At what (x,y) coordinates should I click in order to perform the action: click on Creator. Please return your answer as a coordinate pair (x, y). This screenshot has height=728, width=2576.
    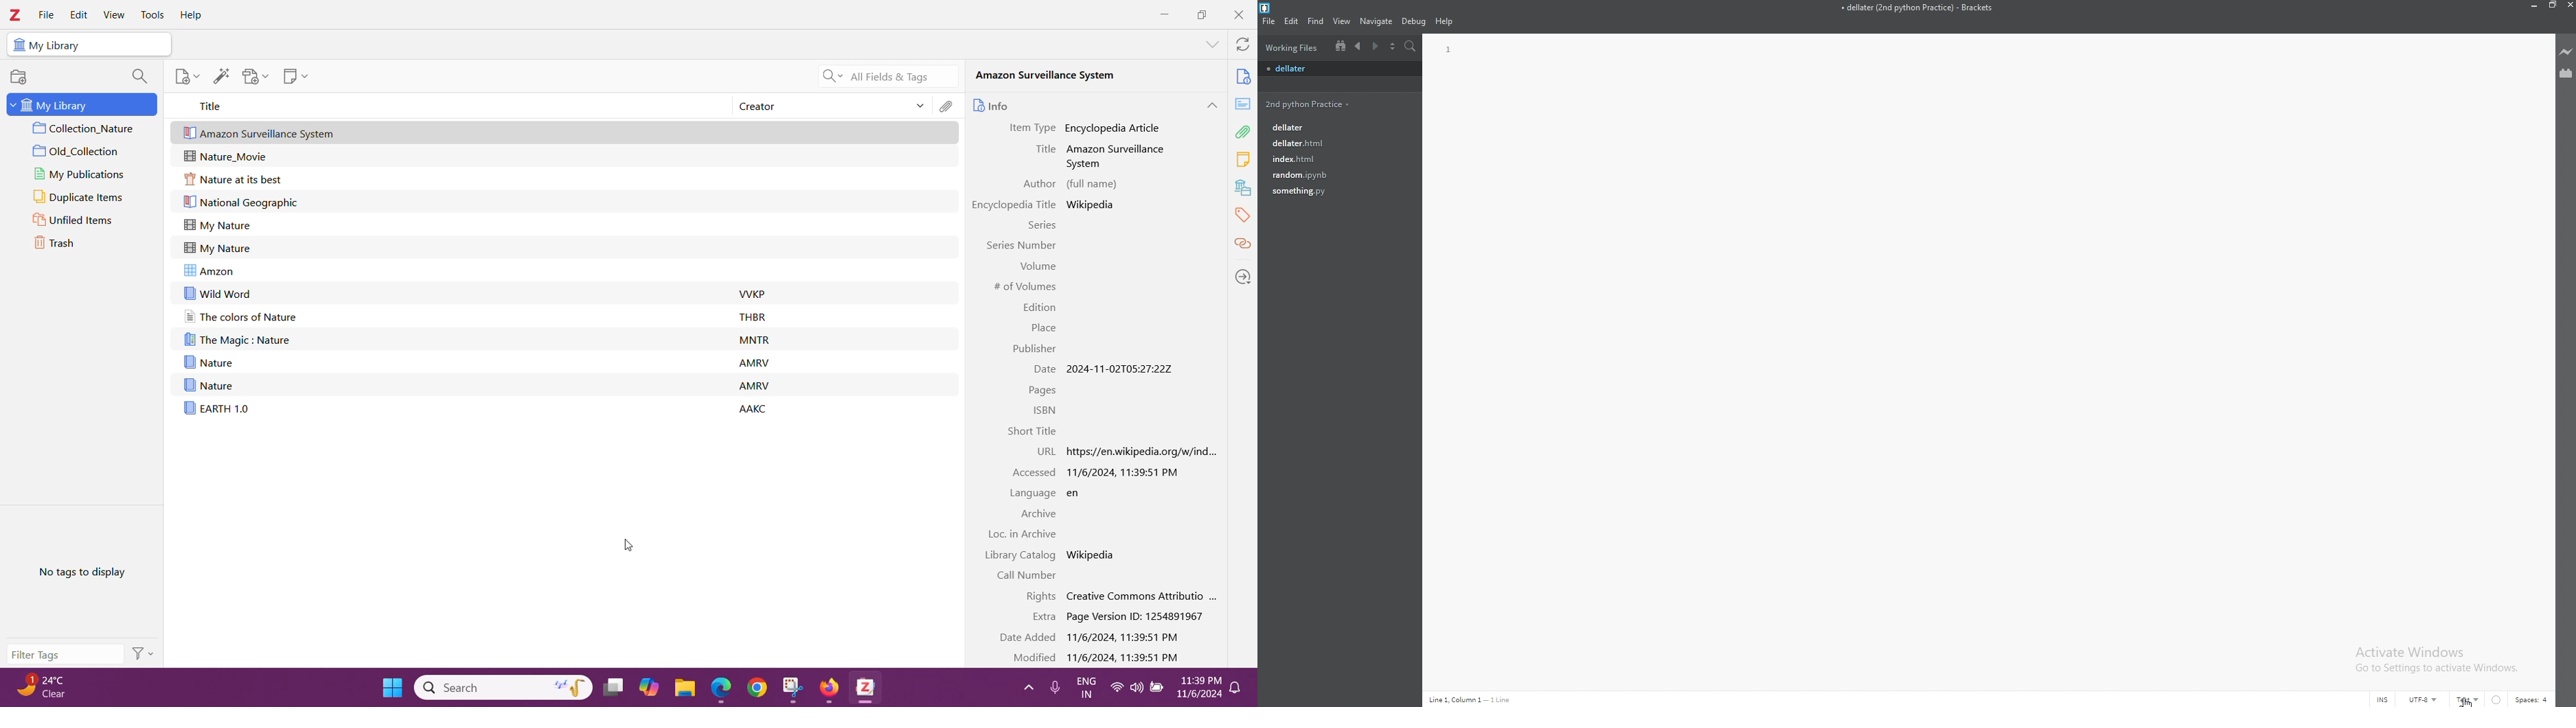
    Looking at the image, I should click on (818, 107).